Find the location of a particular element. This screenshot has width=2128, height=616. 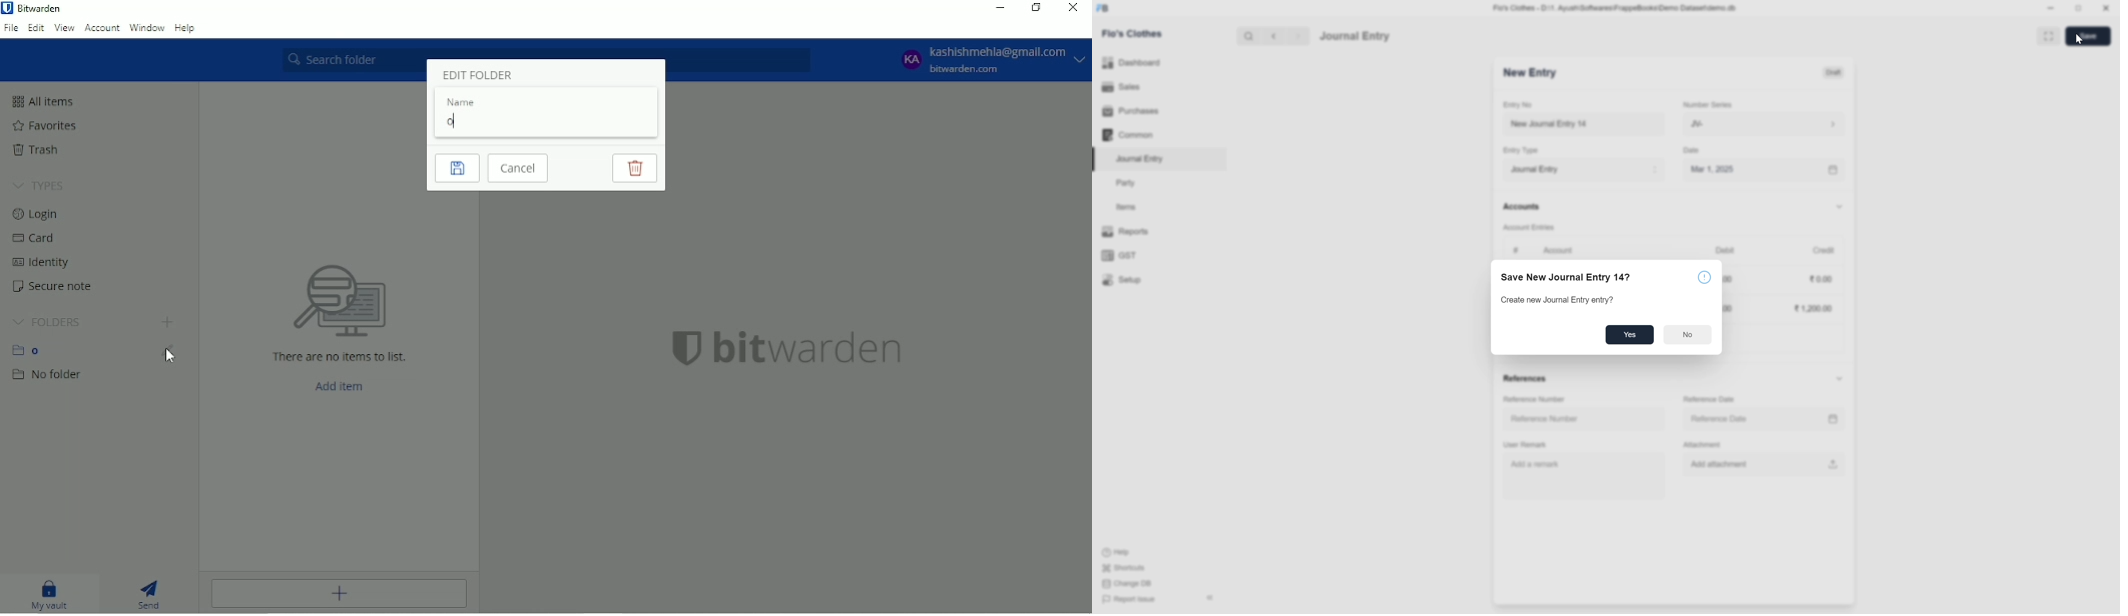

Save is located at coordinates (457, 168).